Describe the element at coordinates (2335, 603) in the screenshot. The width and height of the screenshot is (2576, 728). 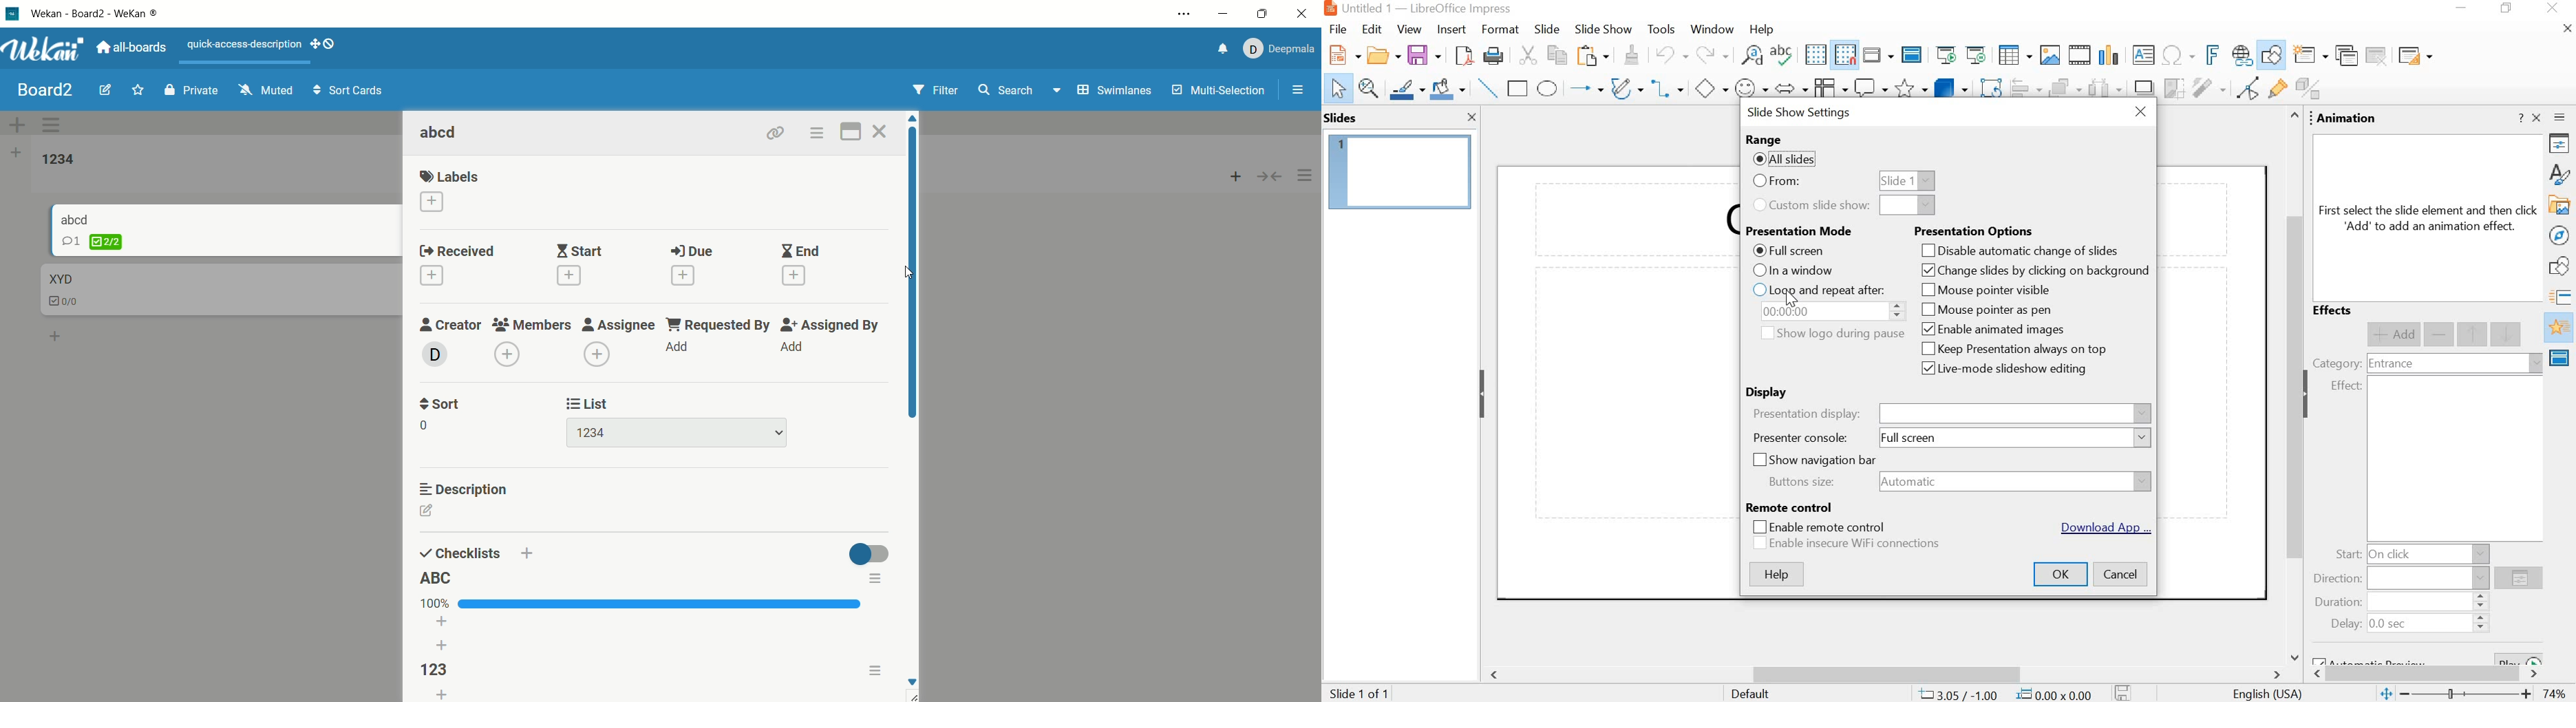
I see `duration` at that location.